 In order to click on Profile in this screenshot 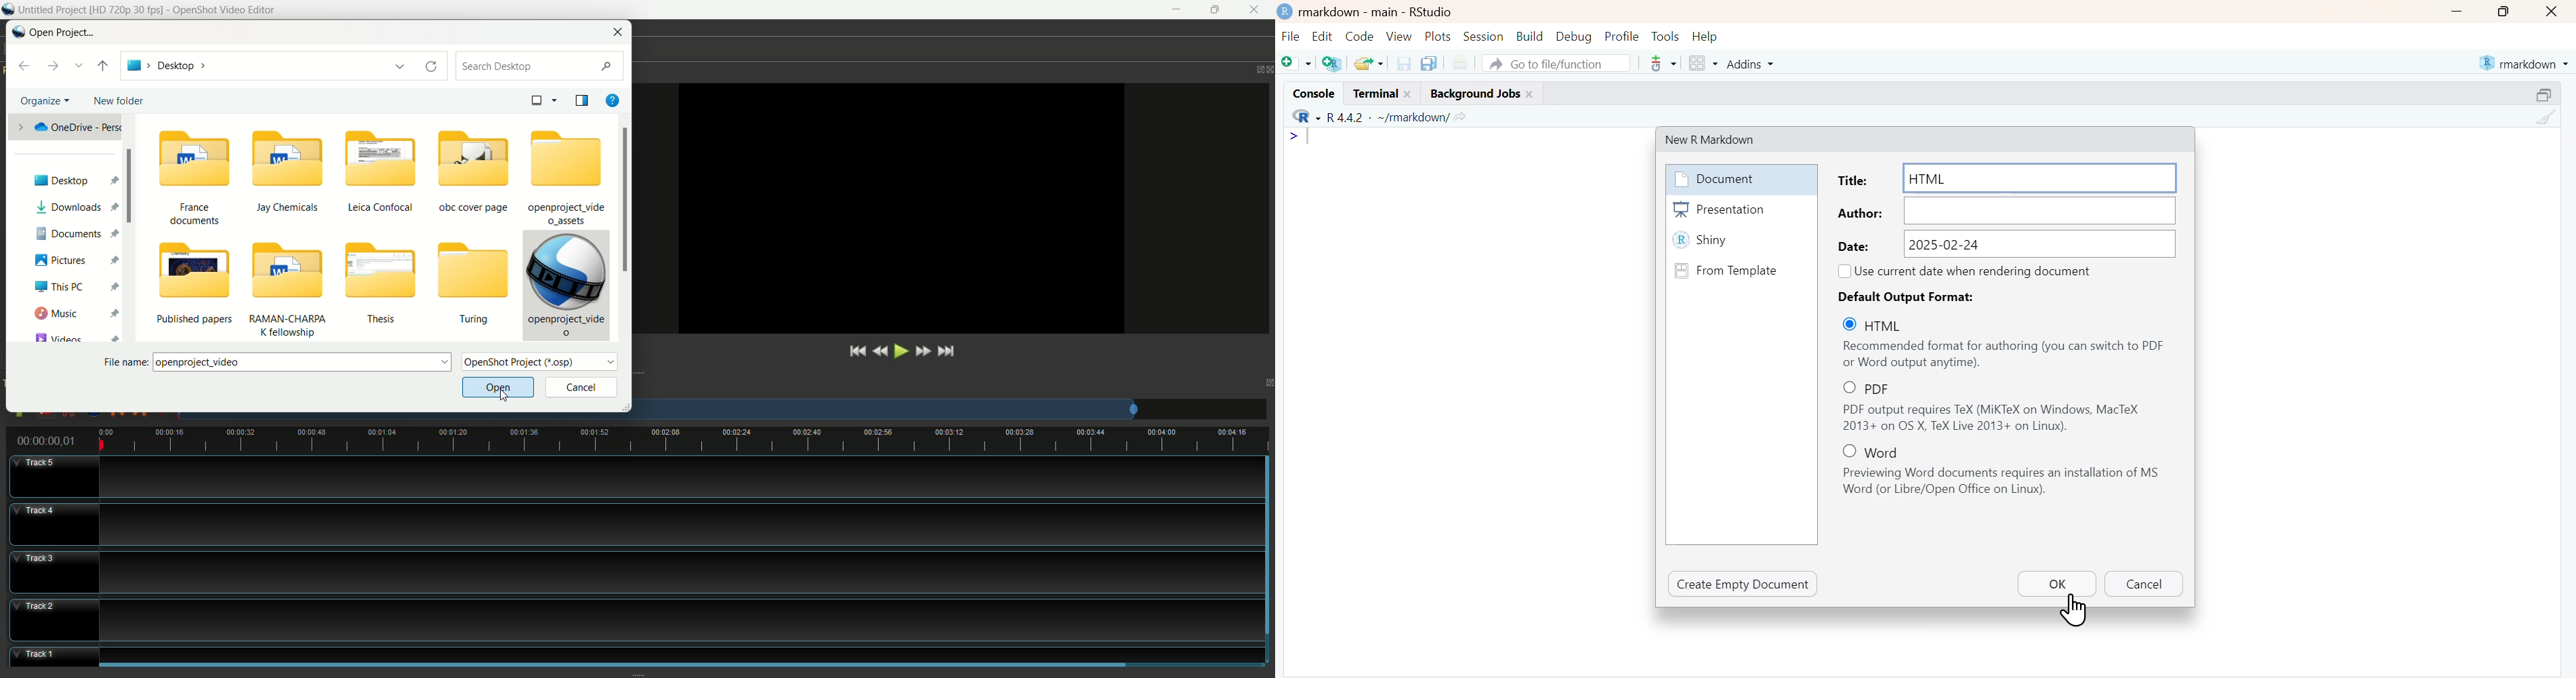, I will do `click(1621, 37)`.